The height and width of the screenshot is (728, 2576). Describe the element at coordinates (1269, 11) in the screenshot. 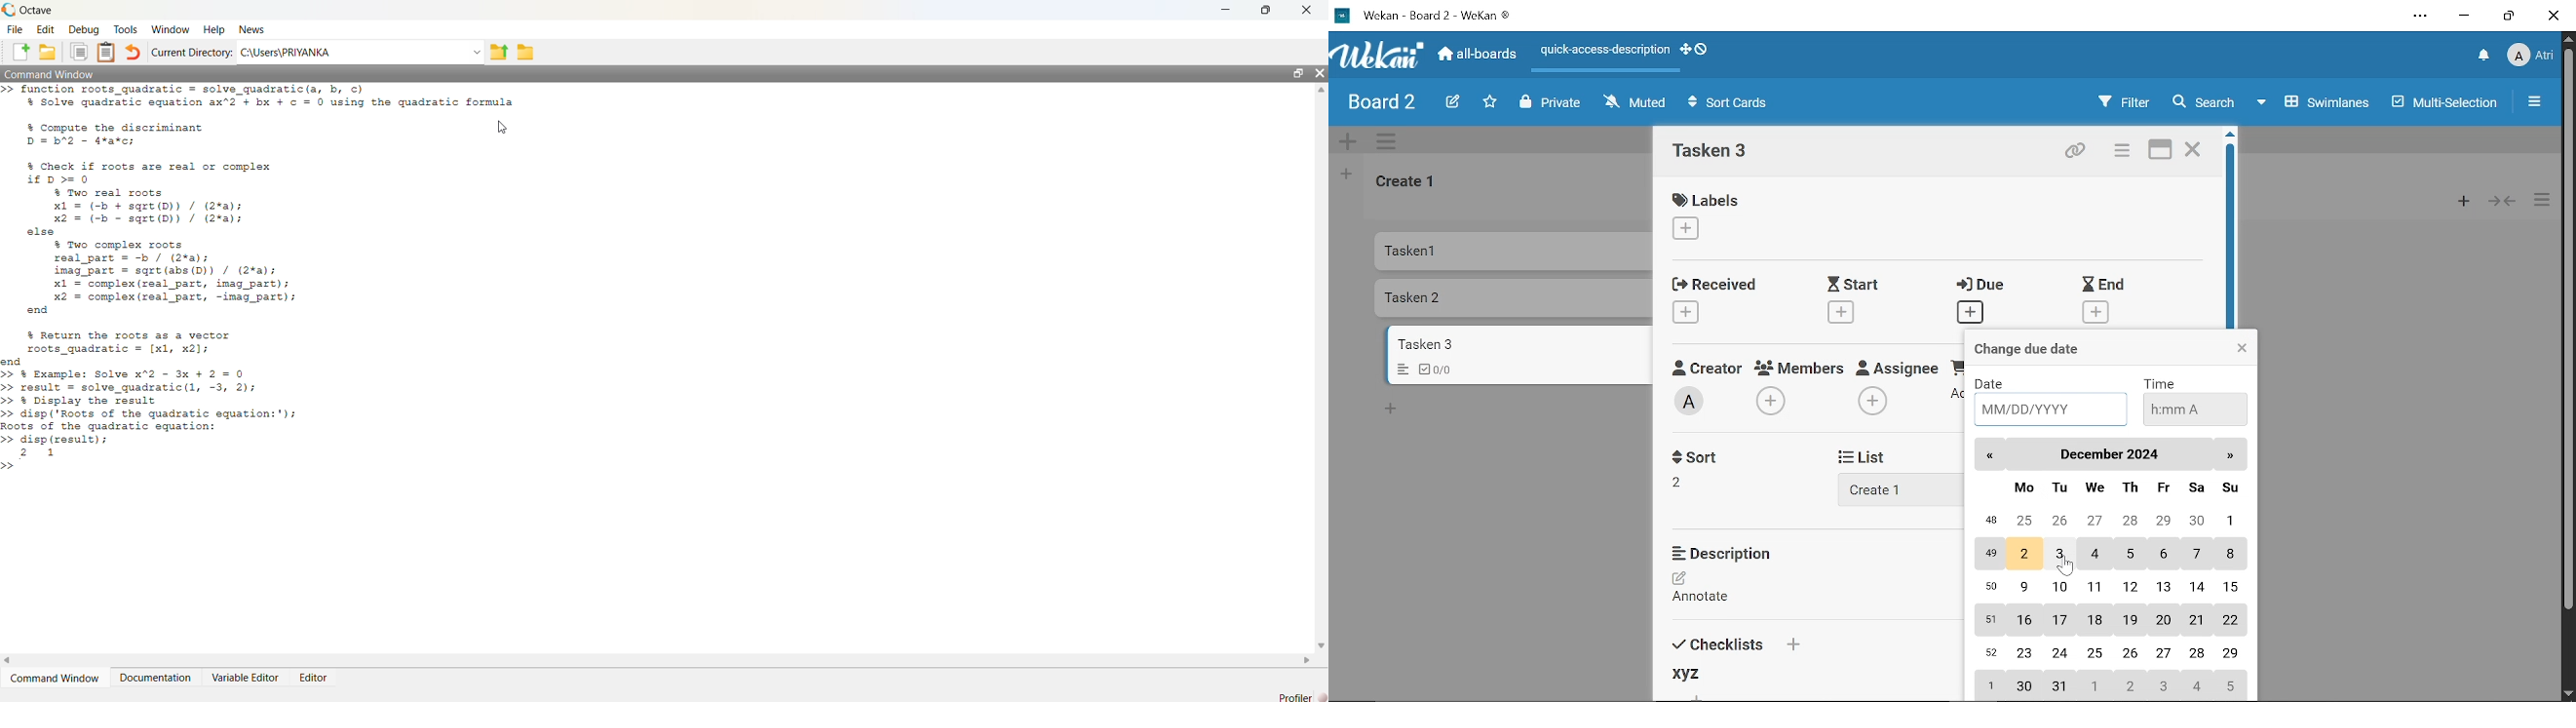

I see `Maximize / Restore` at that location.